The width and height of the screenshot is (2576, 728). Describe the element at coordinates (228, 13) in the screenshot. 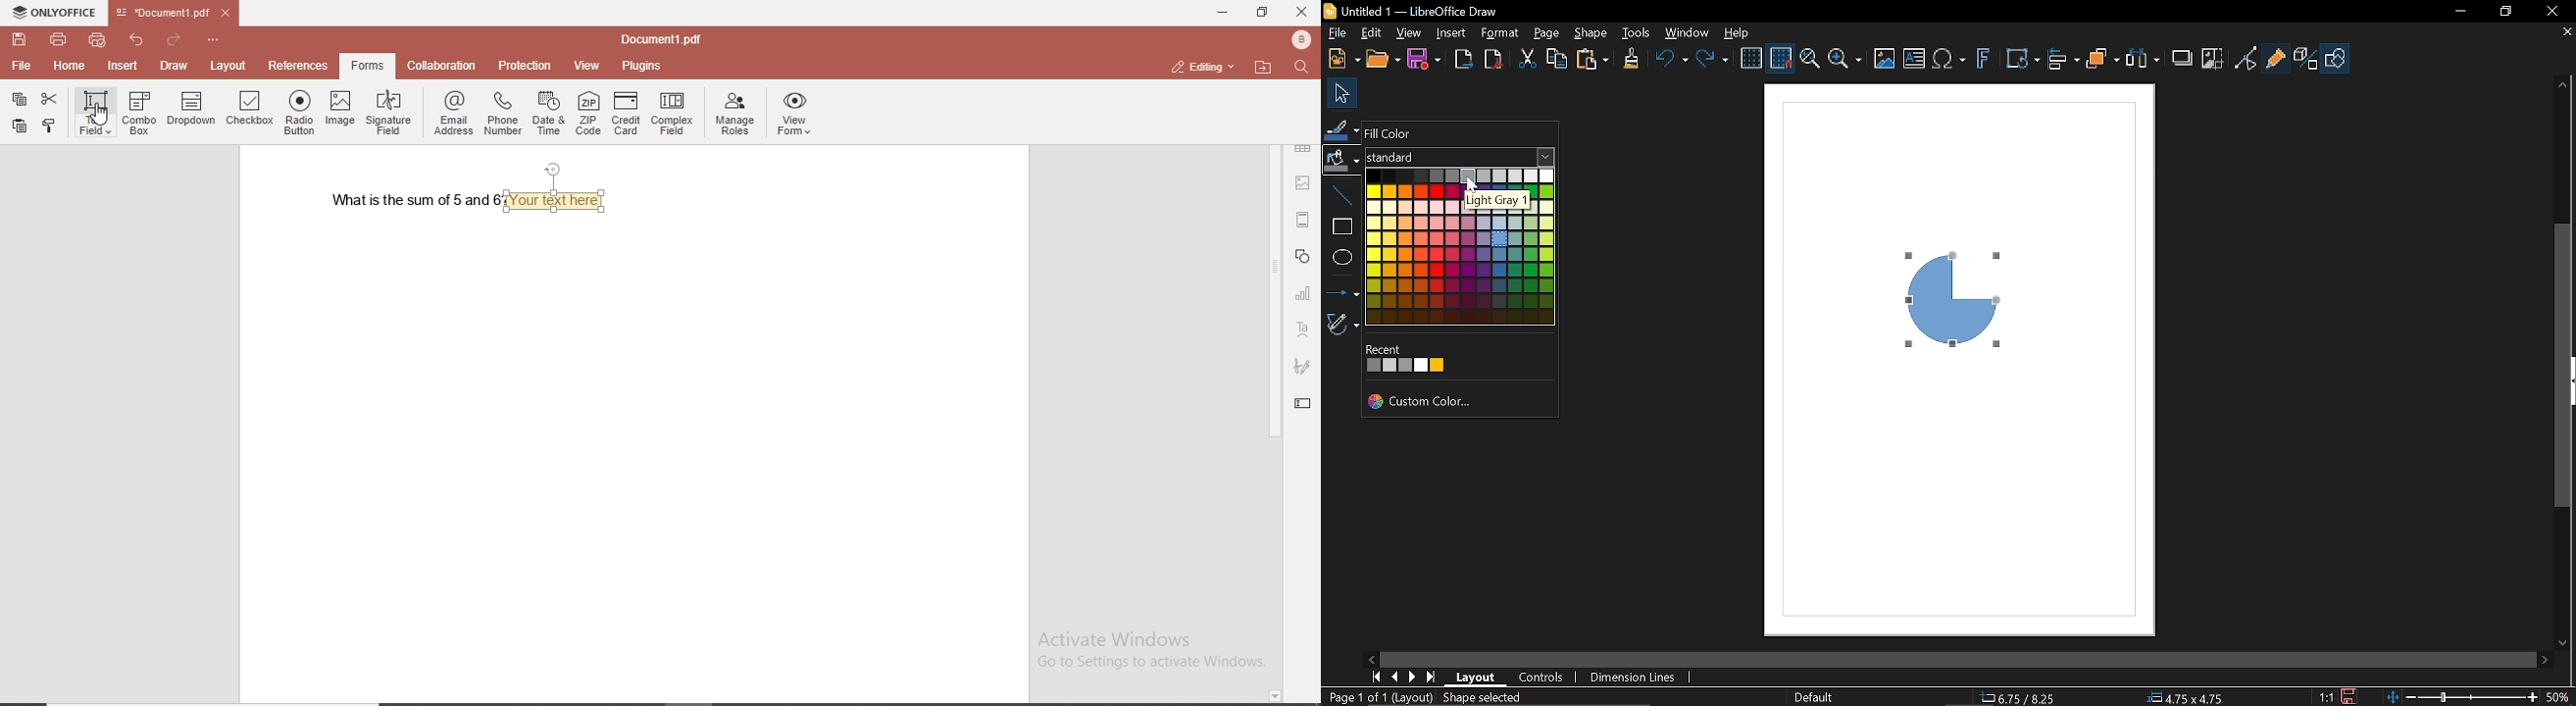

I see `close` at that location.